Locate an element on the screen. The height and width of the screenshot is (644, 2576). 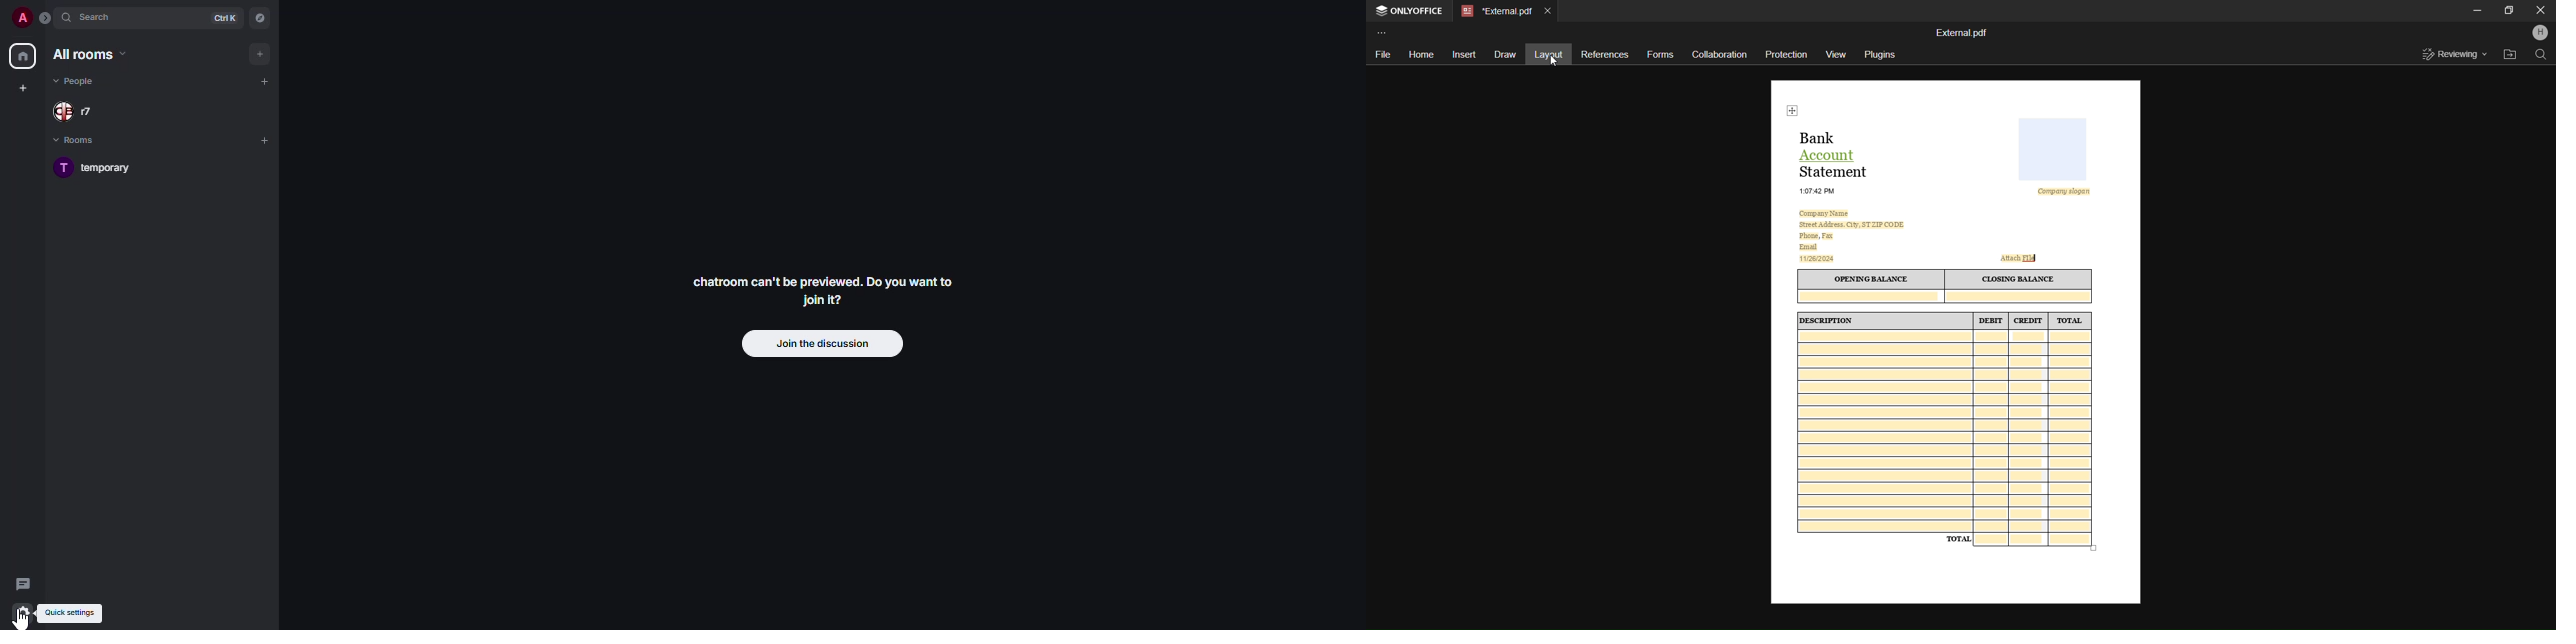
add is located at coordinates (267, 82).